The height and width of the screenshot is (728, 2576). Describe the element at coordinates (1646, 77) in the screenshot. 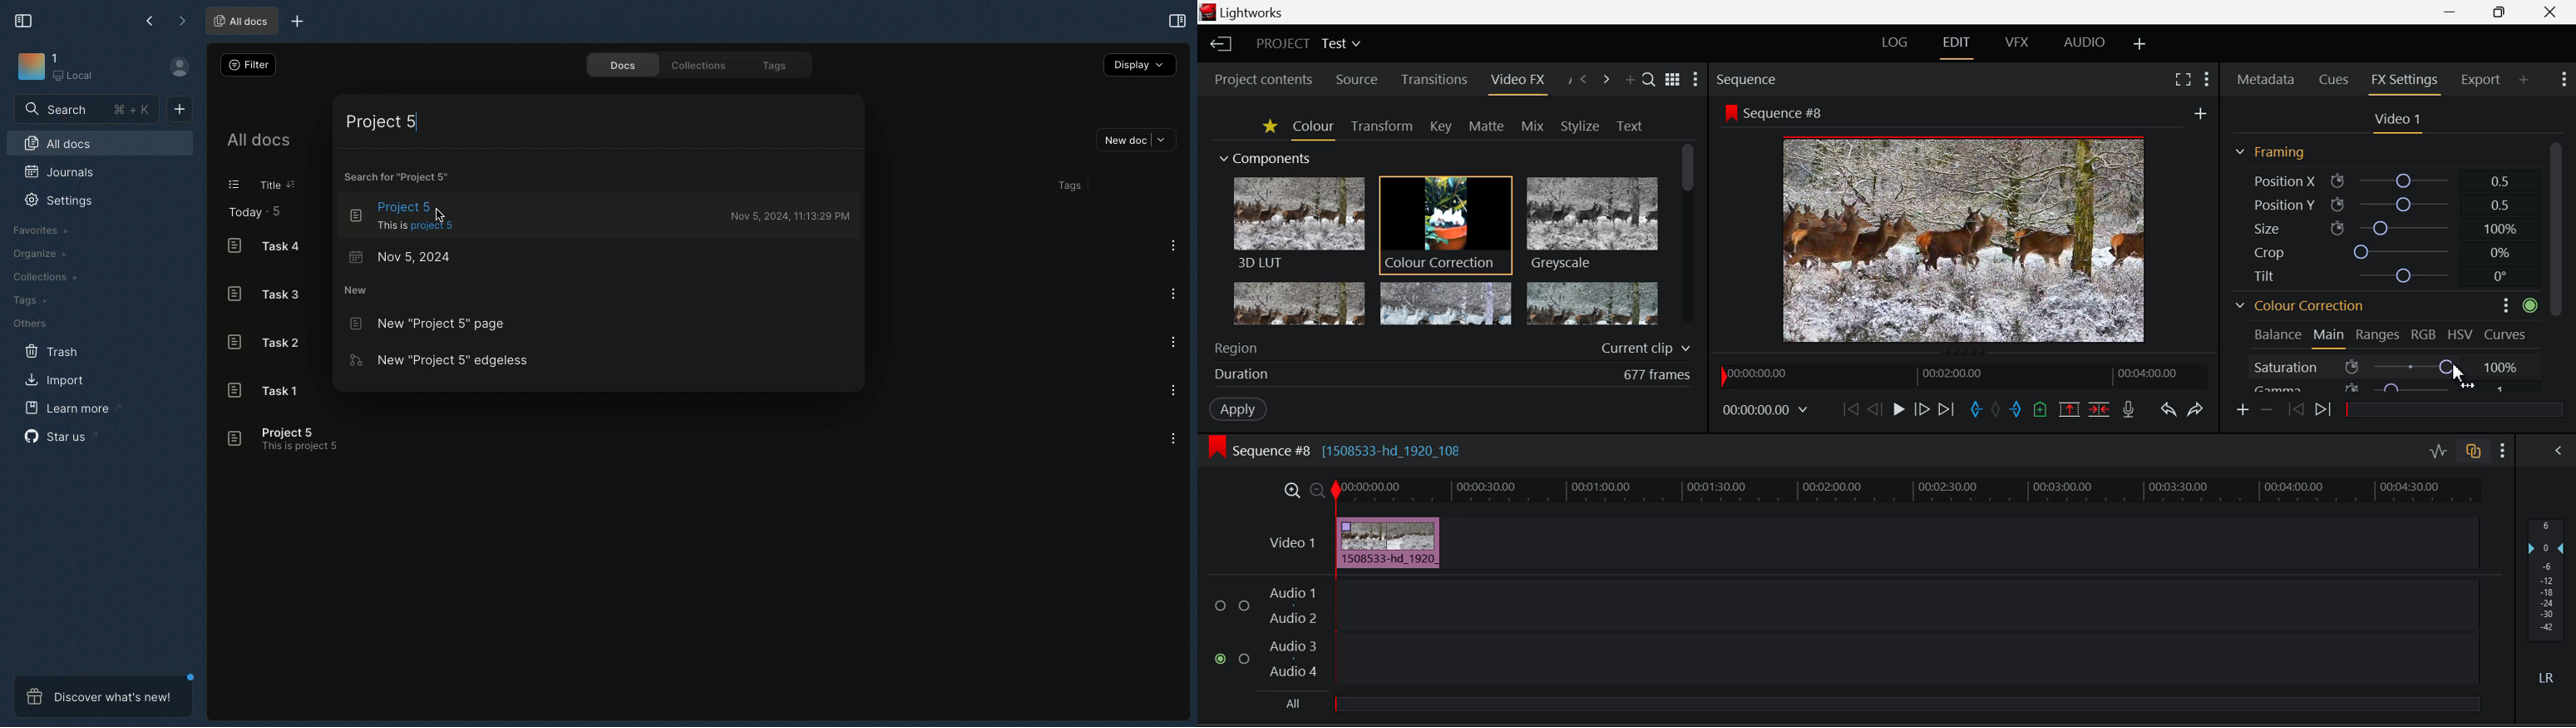

I see `Search` at that location.